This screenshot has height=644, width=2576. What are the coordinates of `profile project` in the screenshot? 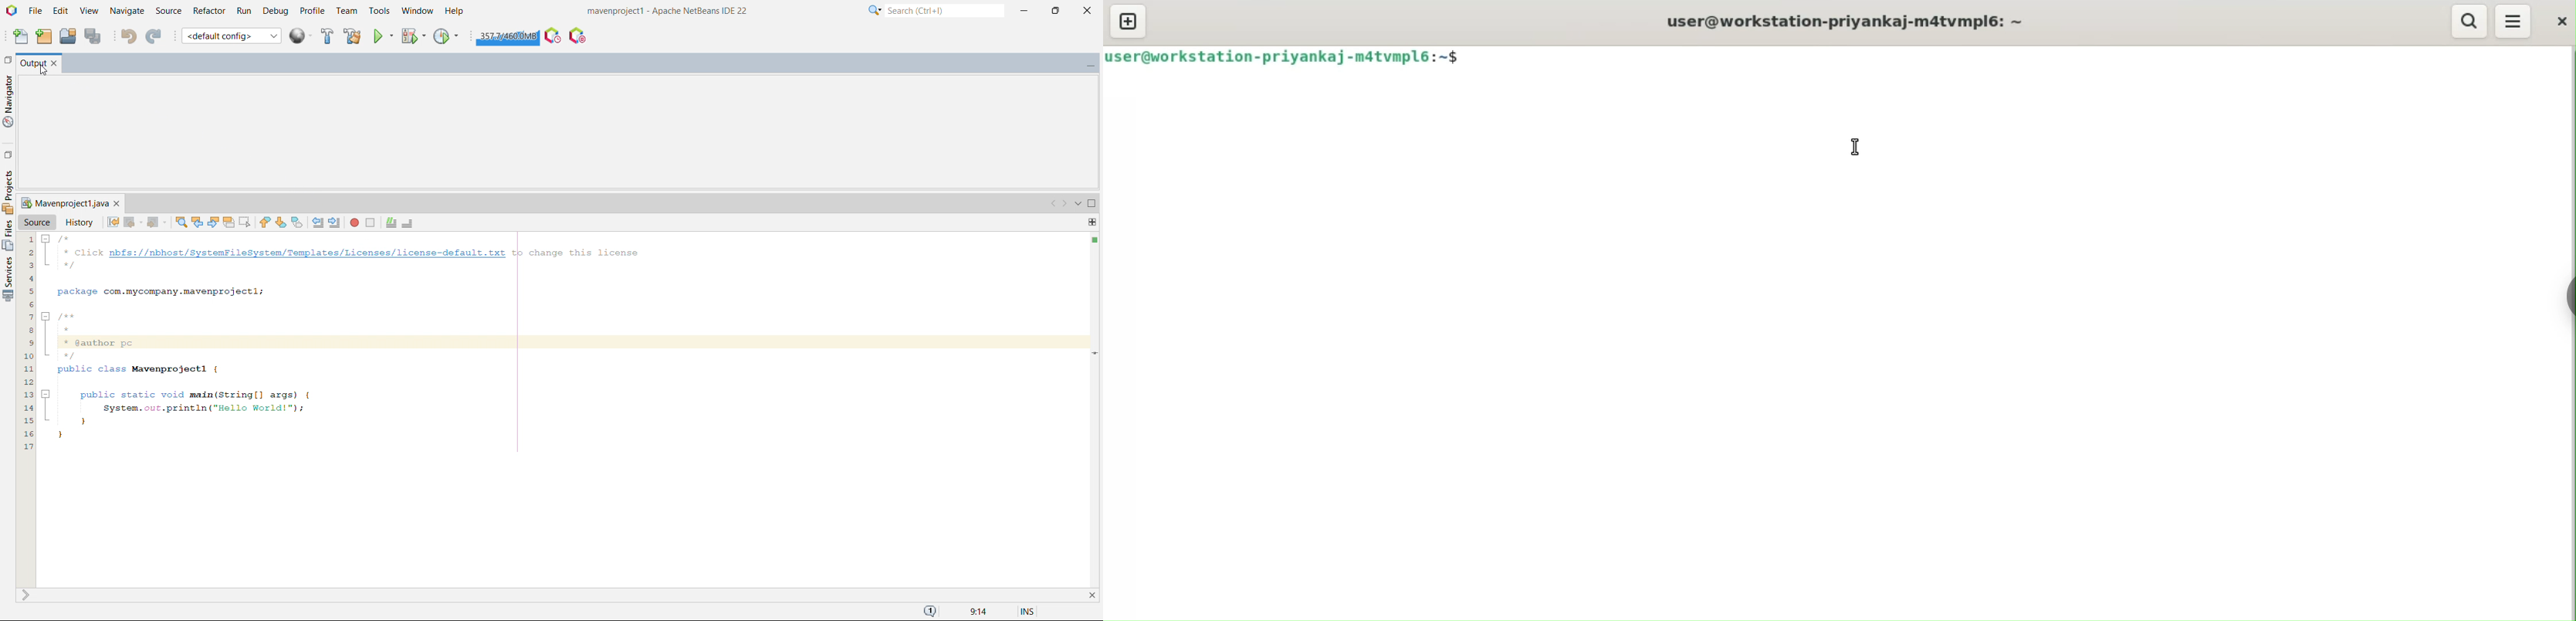 It's located at (447, 36).